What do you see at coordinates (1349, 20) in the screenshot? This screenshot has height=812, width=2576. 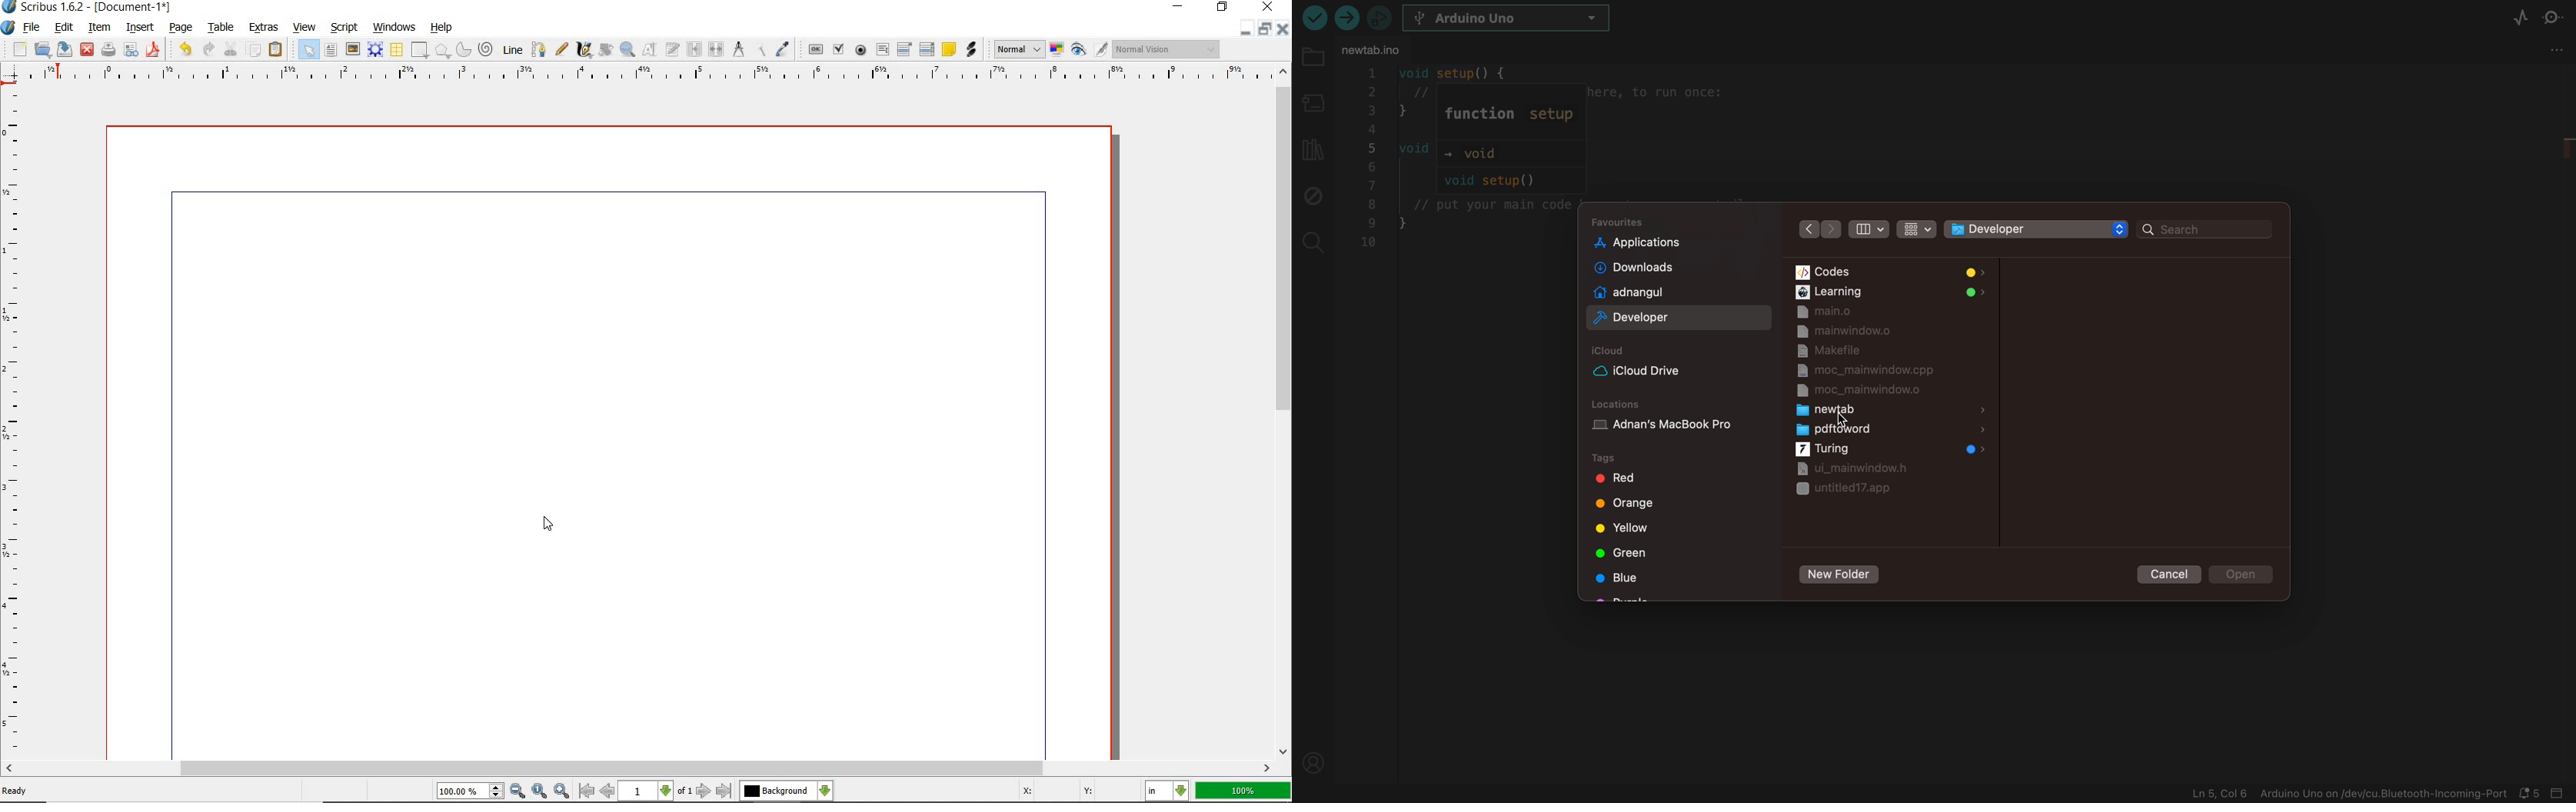 I see `verify` at bounding box center [1349, 20].